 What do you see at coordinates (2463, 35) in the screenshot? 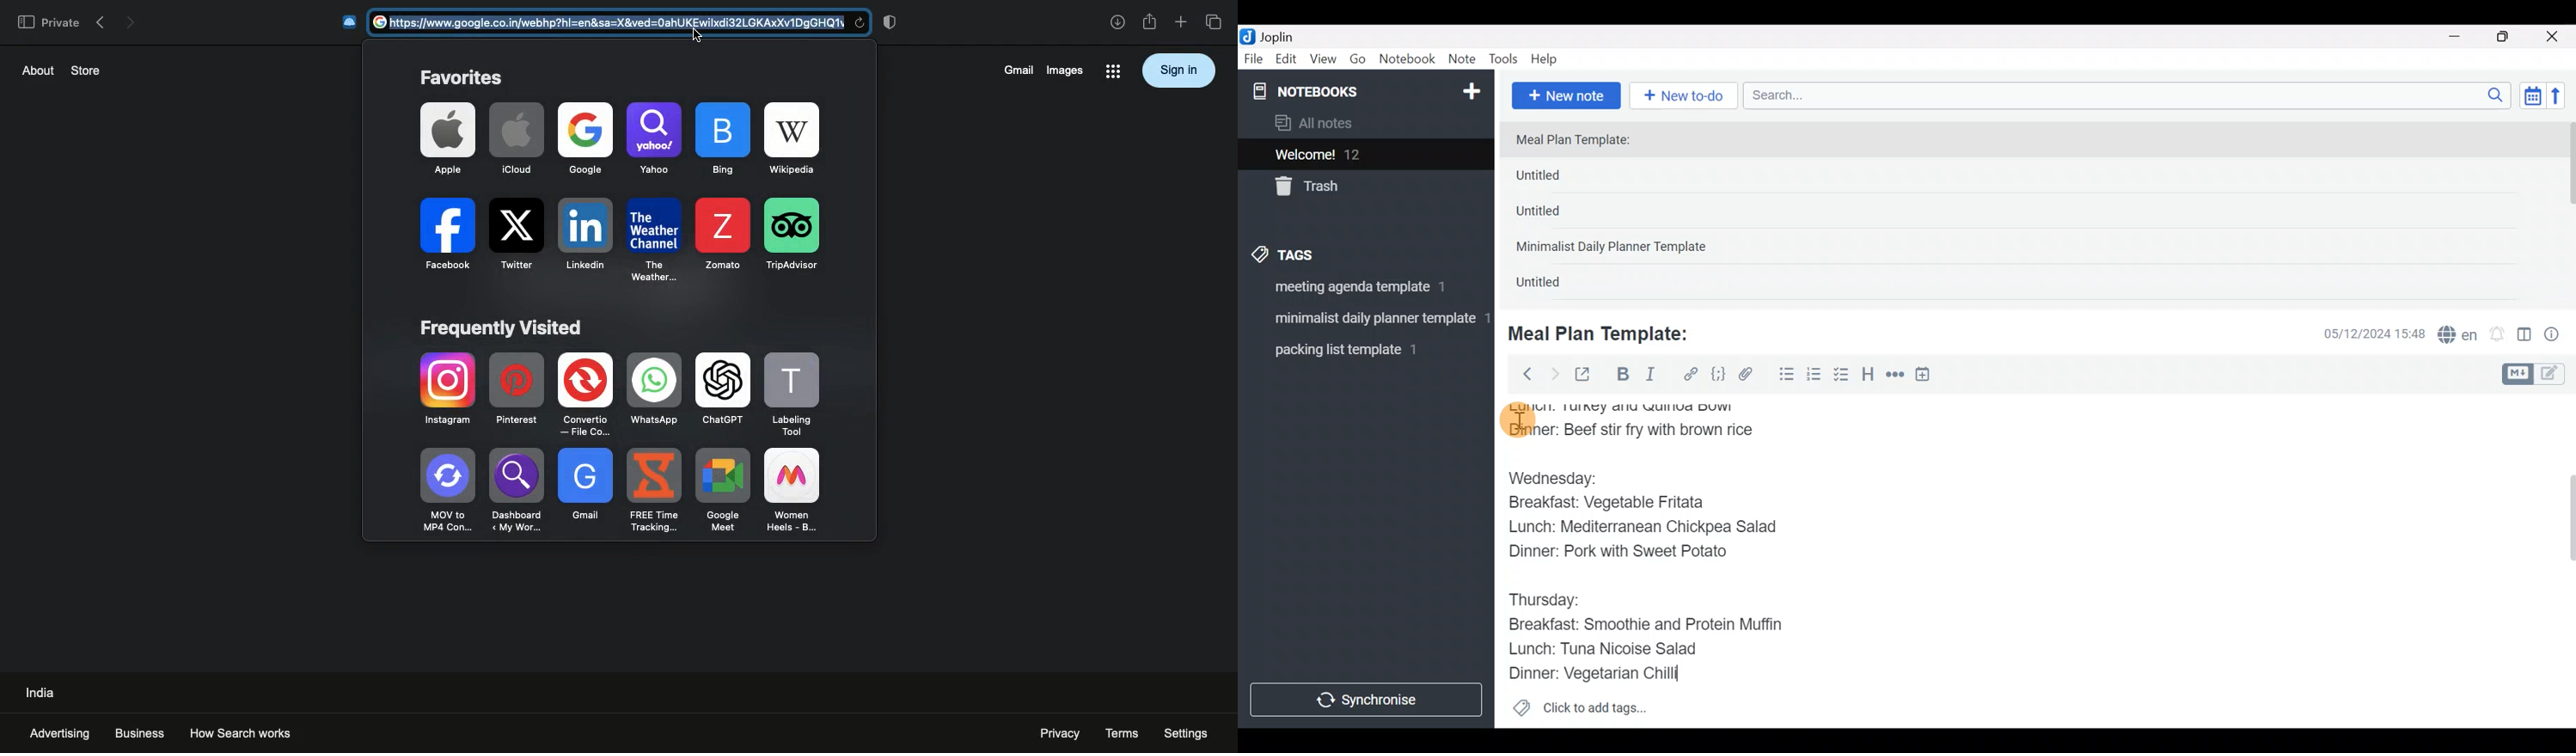
I see `Minimize` at bounding box center [2463, 35].